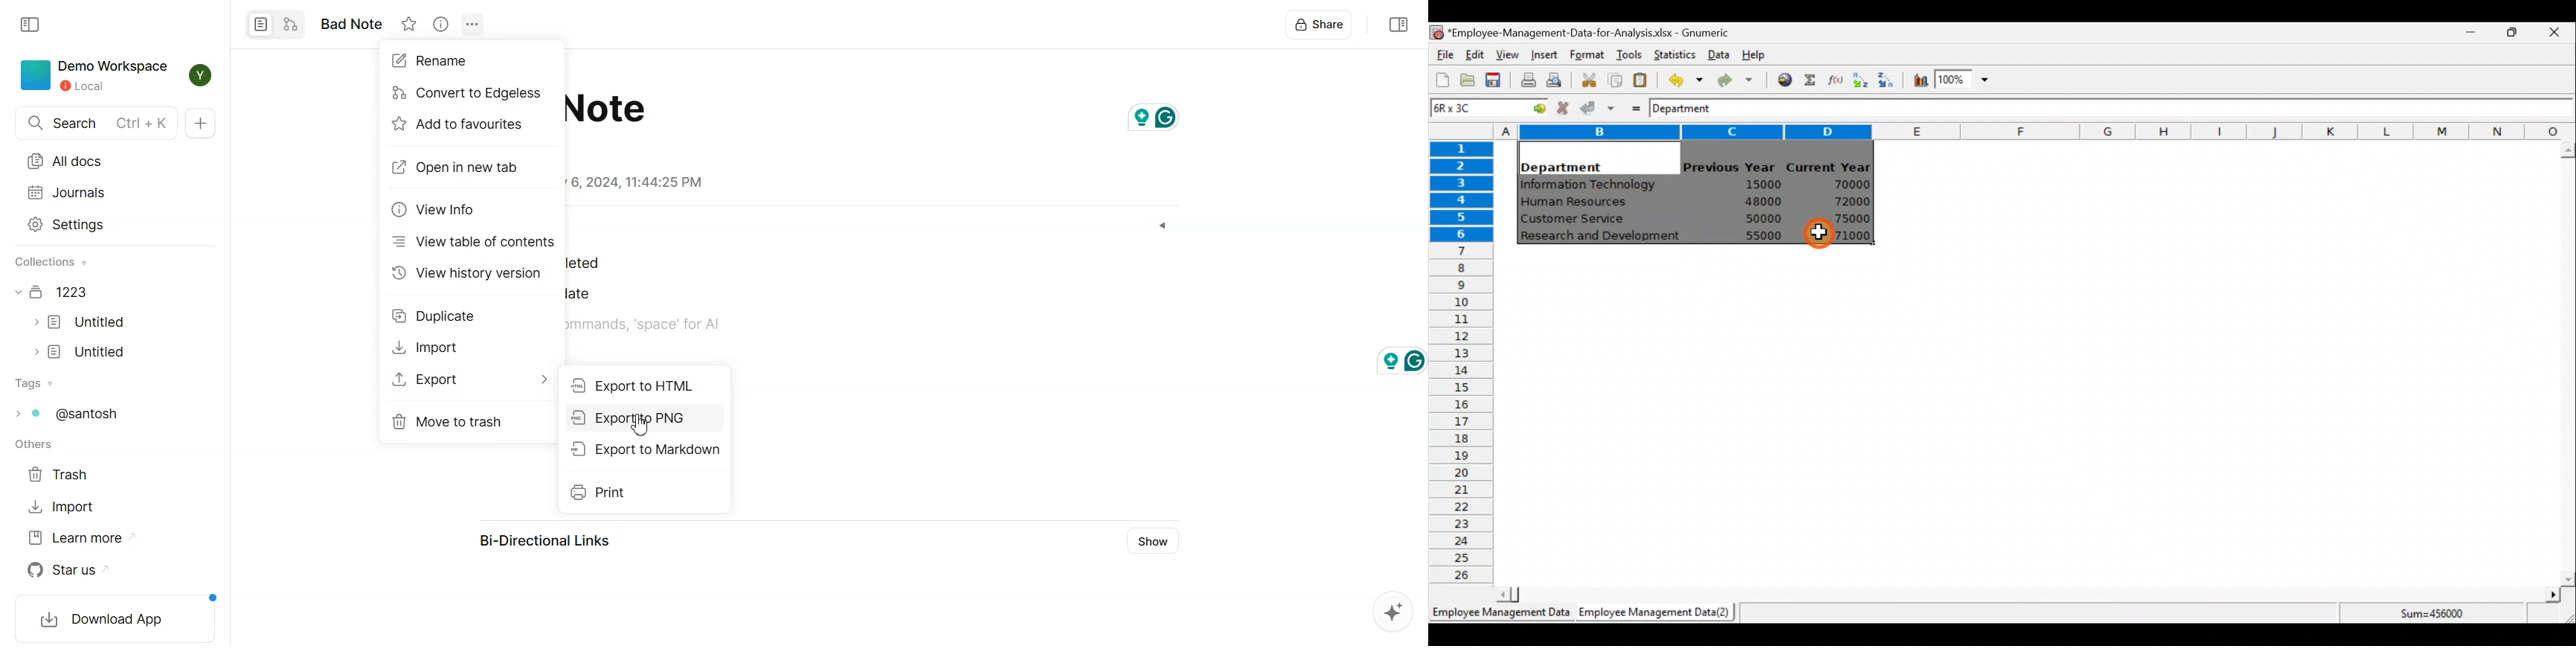  What do you see at coordinates (1918, 81) in the screenshot?
I see `Insert a chart` at bounding box center [1918, 81].